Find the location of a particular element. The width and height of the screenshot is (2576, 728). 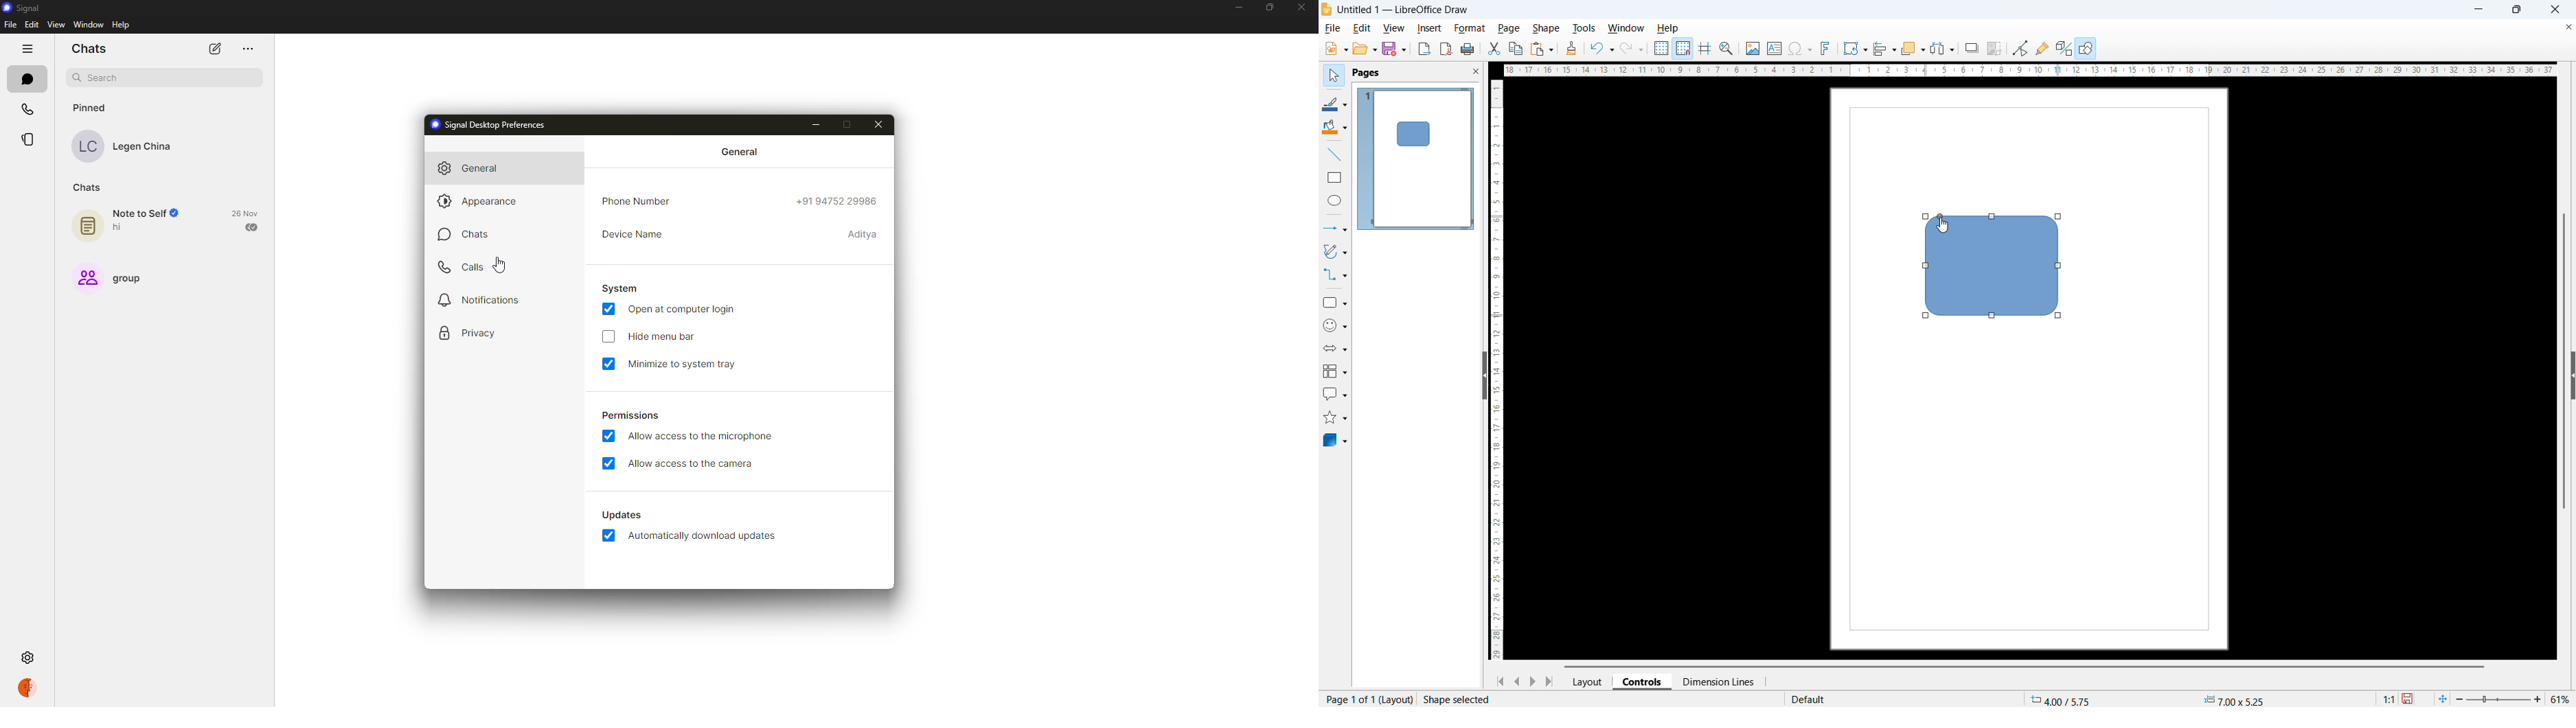

Connectors  is located at coordinates (1336, 274).